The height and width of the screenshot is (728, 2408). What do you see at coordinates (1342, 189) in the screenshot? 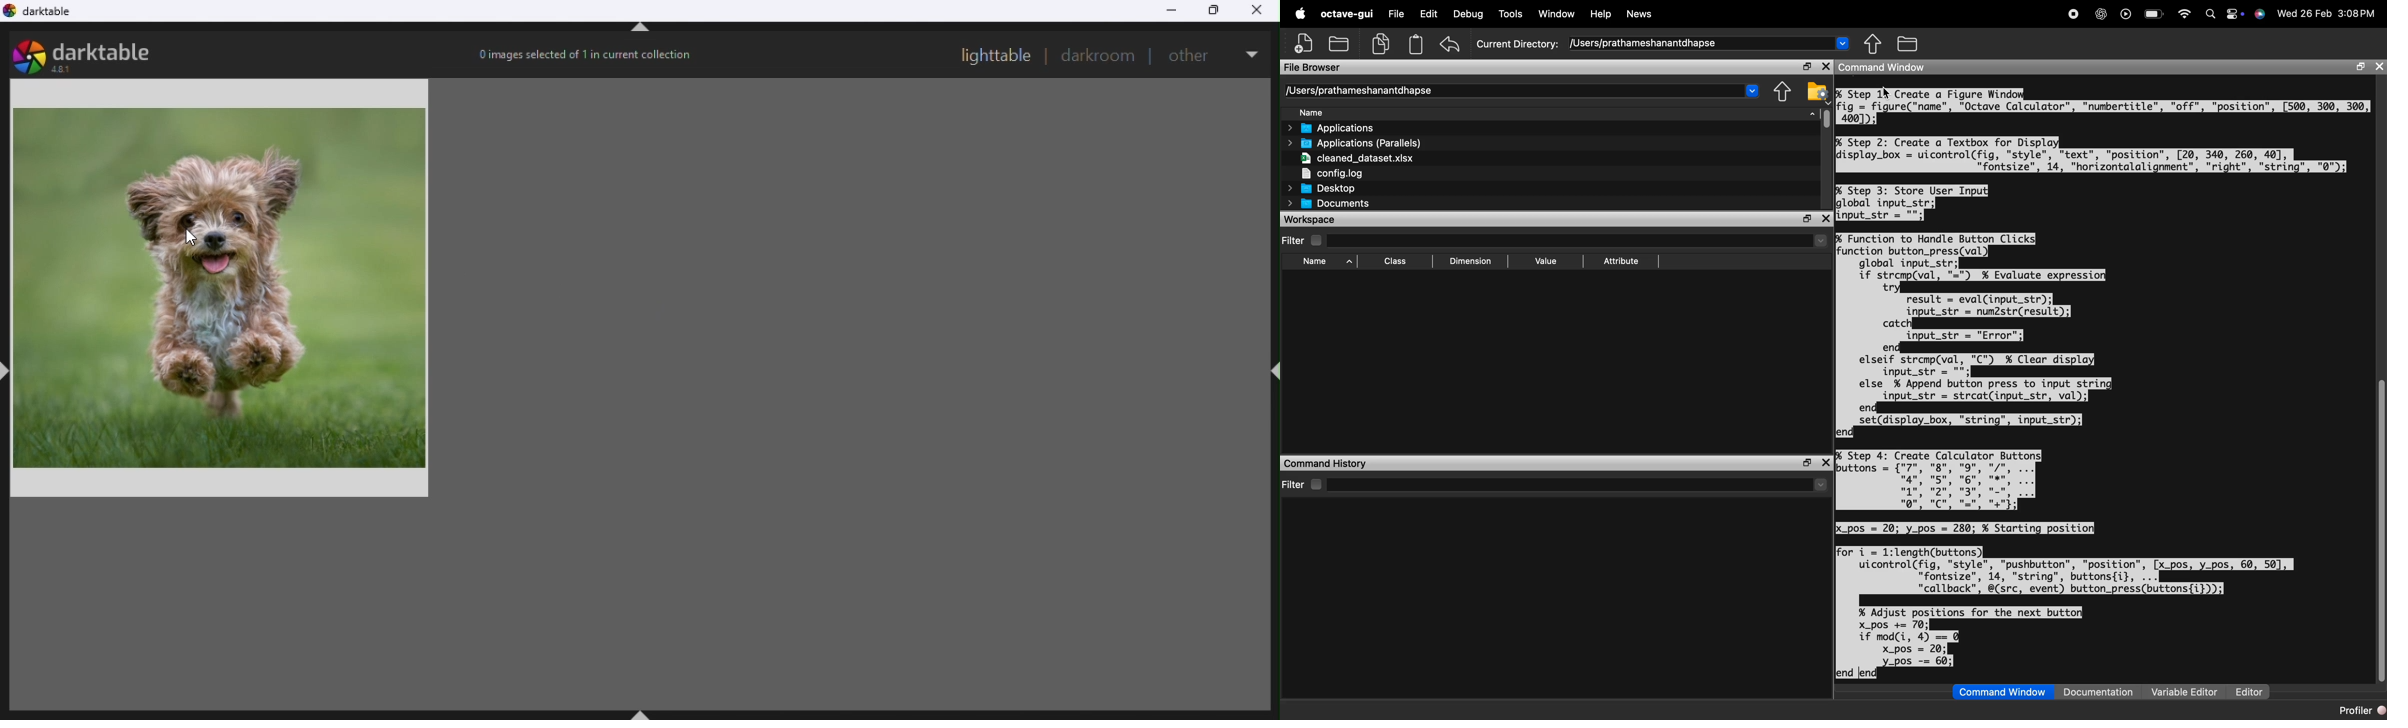
I see `Desktop` at bounding box center [1342, 189].